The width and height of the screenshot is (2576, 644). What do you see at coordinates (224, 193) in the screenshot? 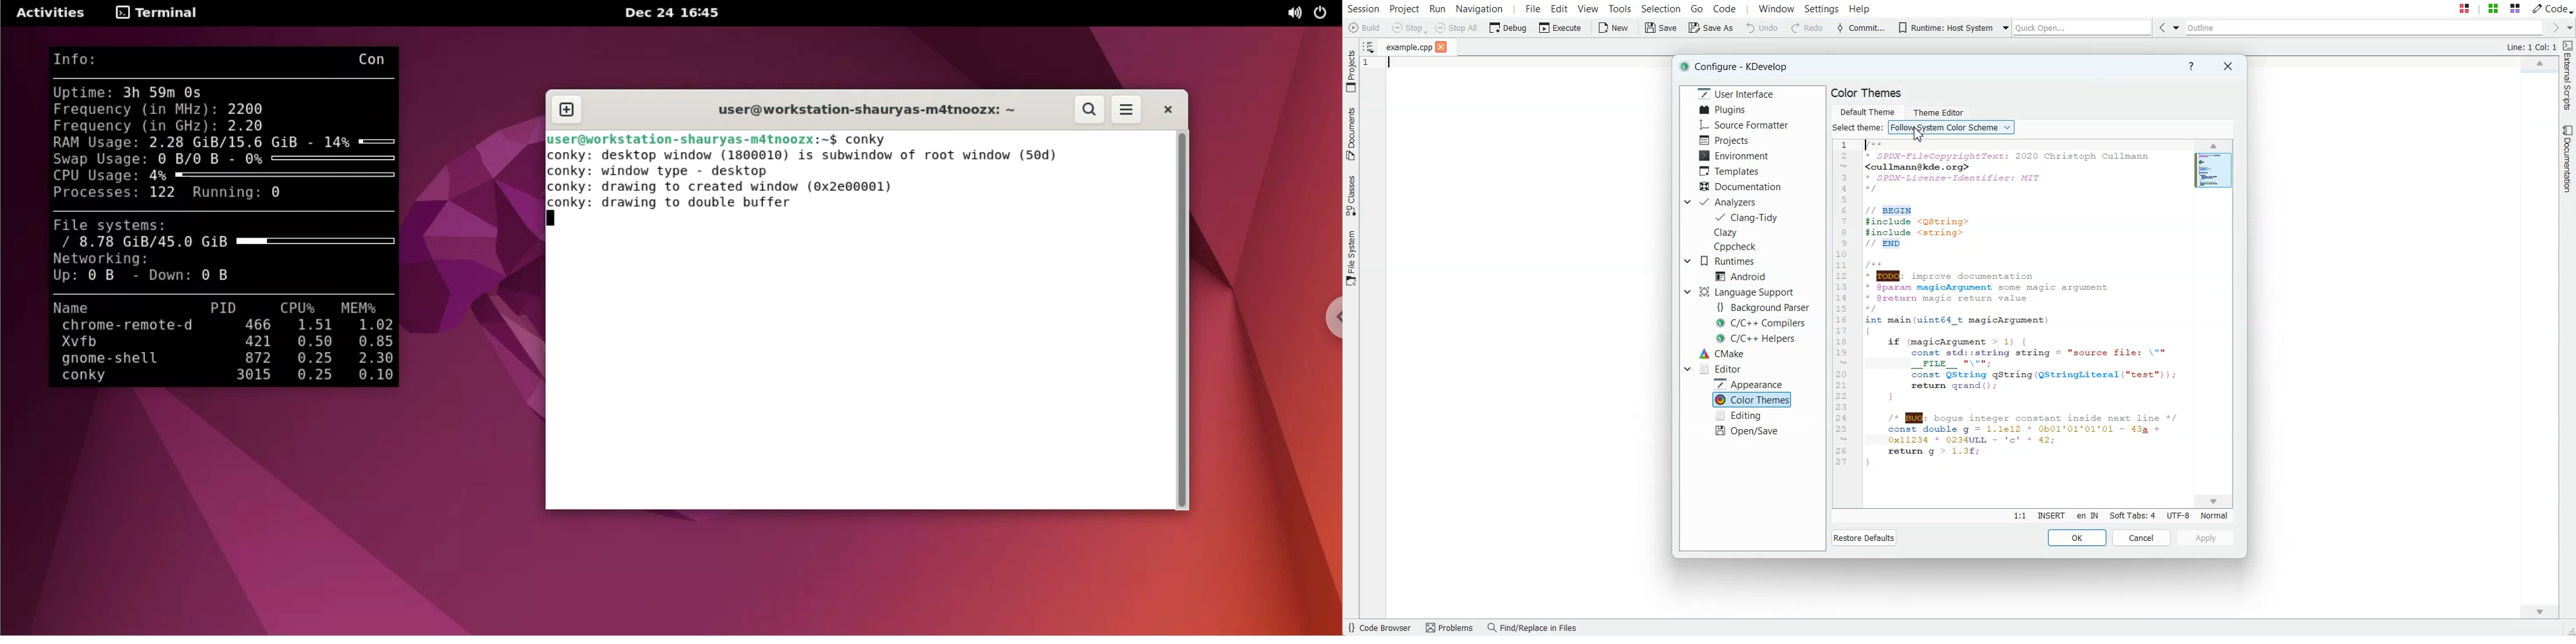
I see `running:` at bounding box center [224, 193].